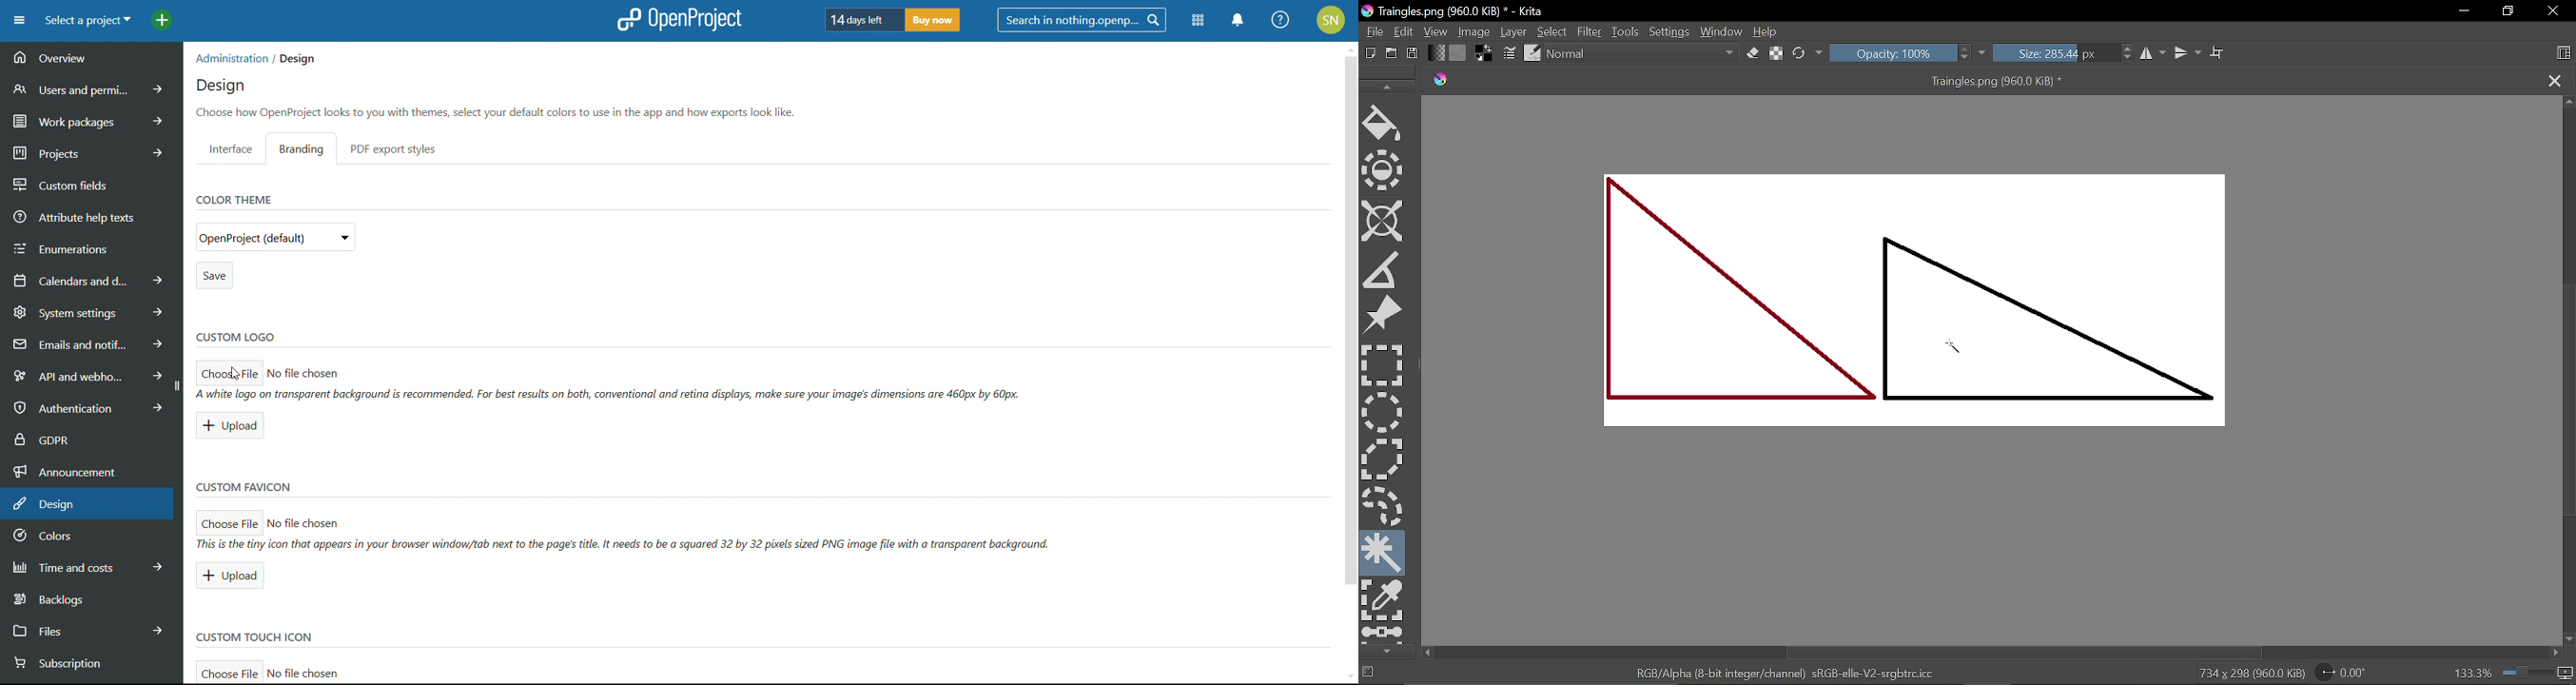 The height and width of the screenshot is (700, 2576). I want to click on overview, so click(91, 58).